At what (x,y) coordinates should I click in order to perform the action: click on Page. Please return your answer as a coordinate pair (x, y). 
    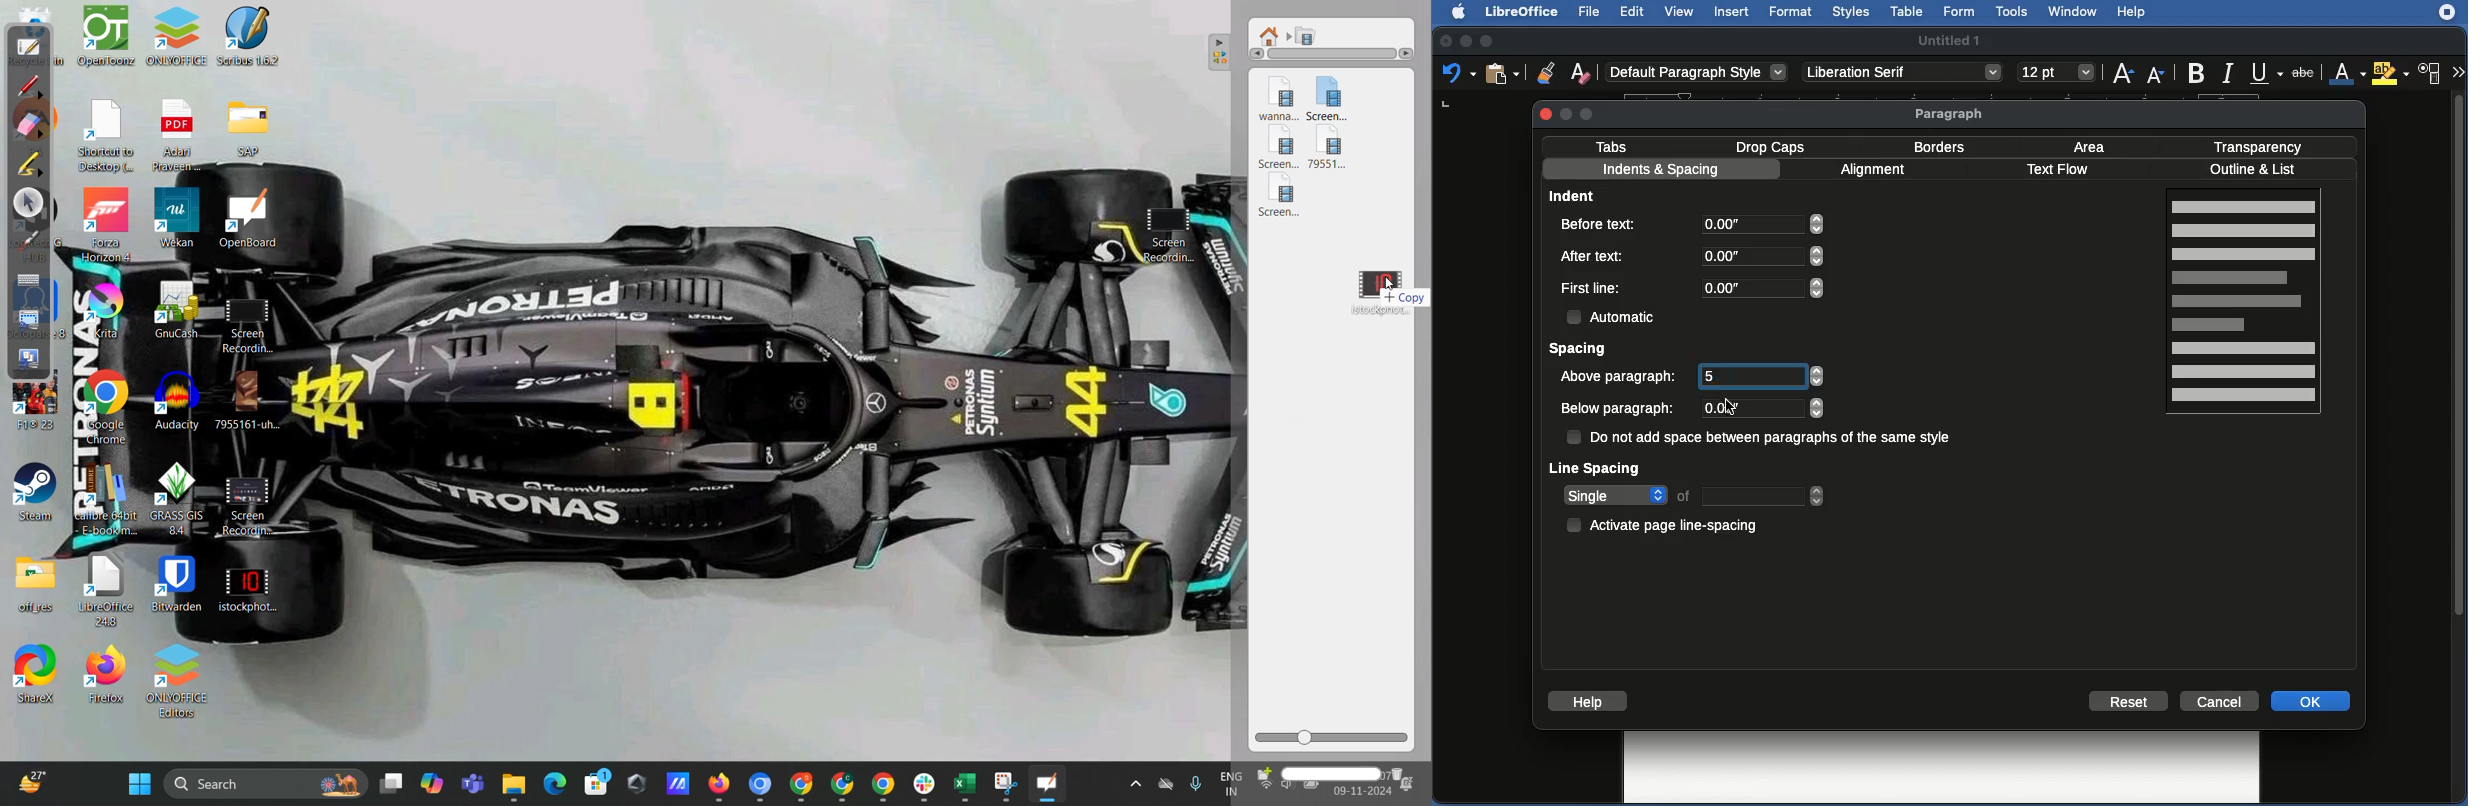
    Looking at the image, I should click on (2246, 304).